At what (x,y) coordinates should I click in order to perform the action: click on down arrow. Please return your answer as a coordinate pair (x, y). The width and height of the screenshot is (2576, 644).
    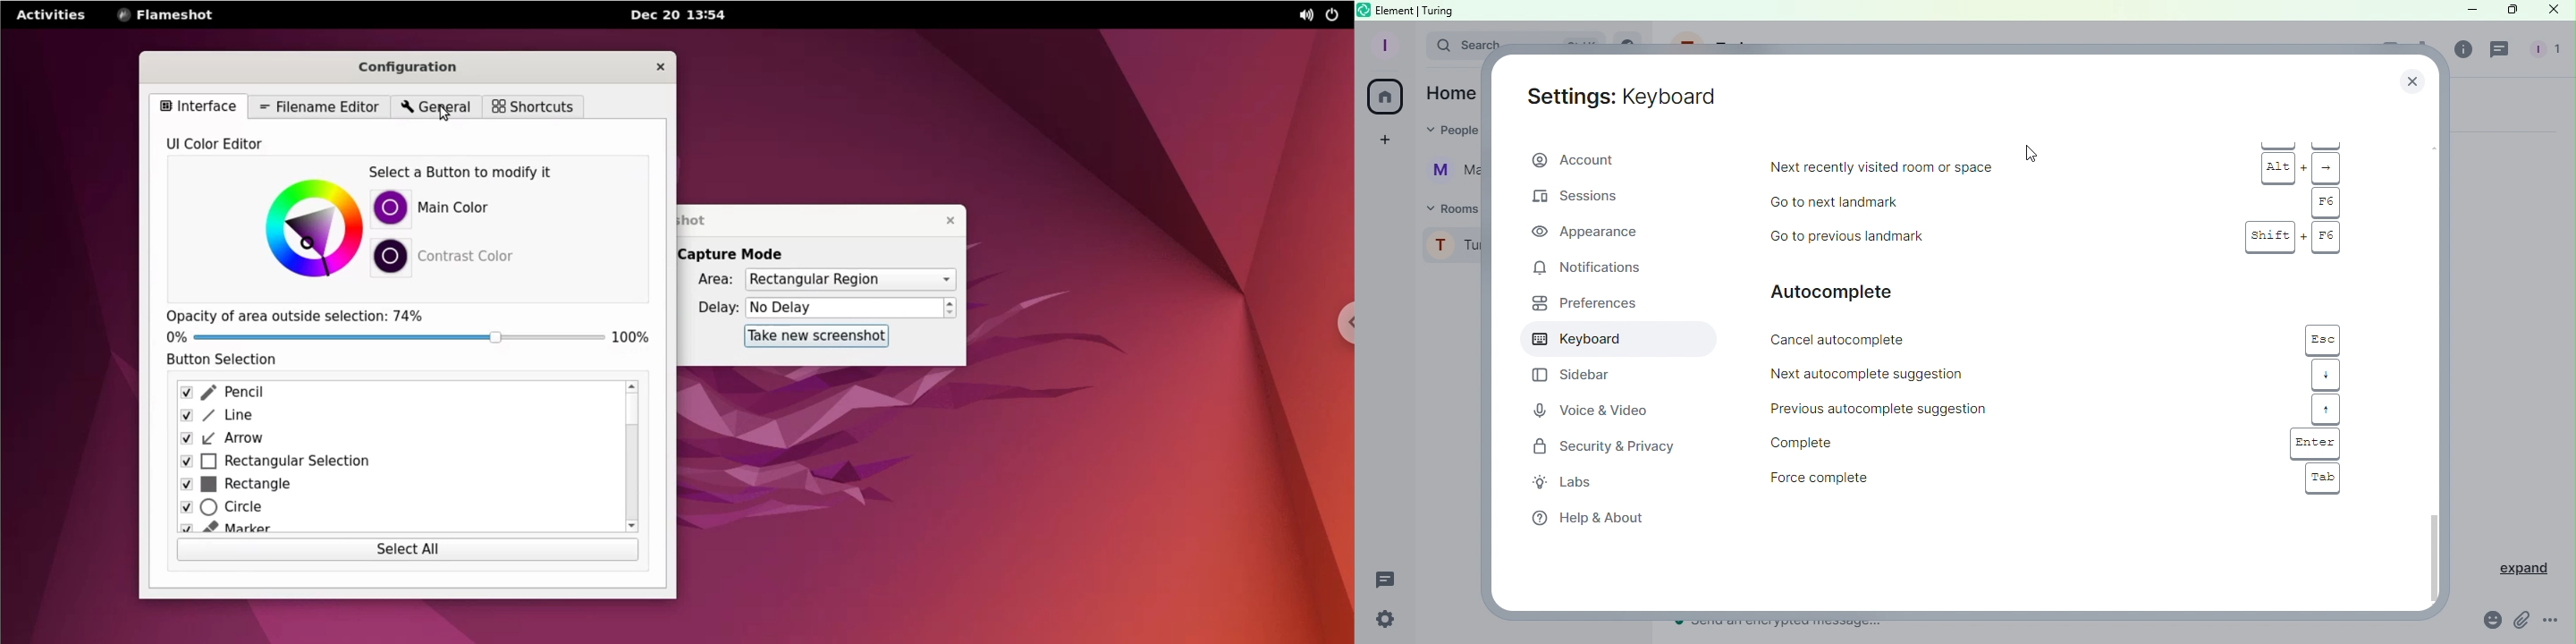
    Looking at the image, I should click on (2326, 375).